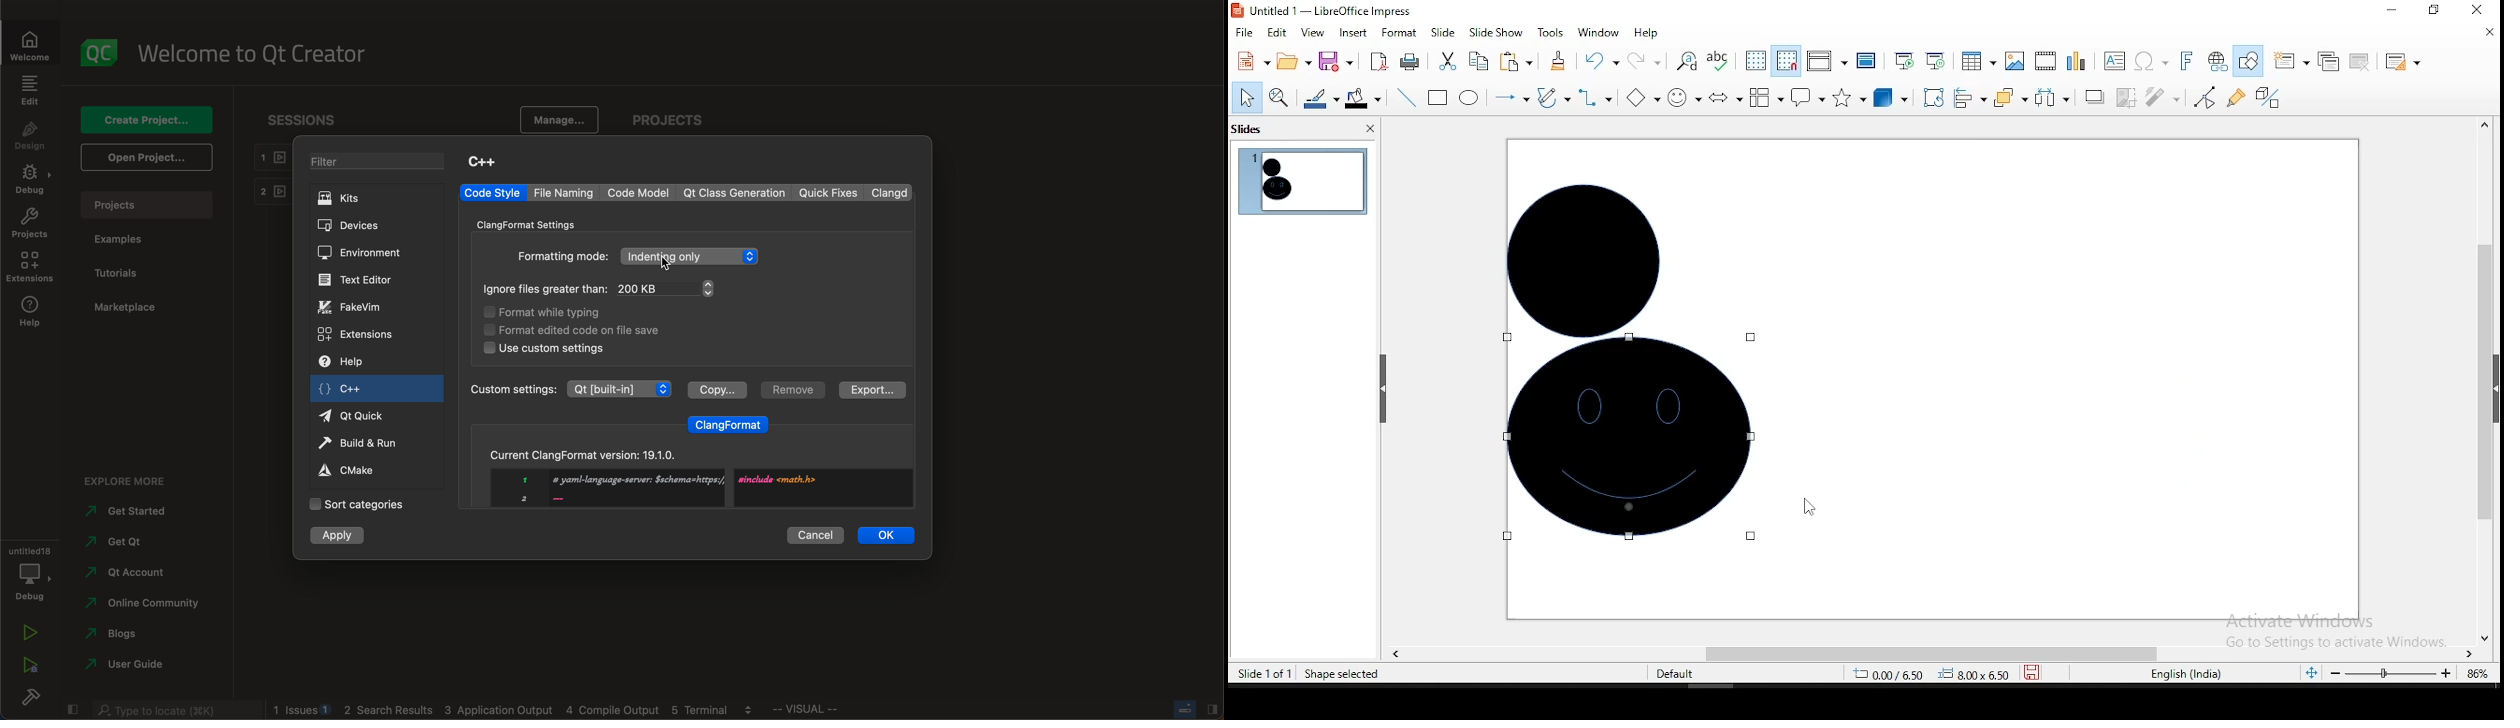  Describe the element at coordinates (1266, 673) in the screenshot. I see `slide 1 of 1` at that location.